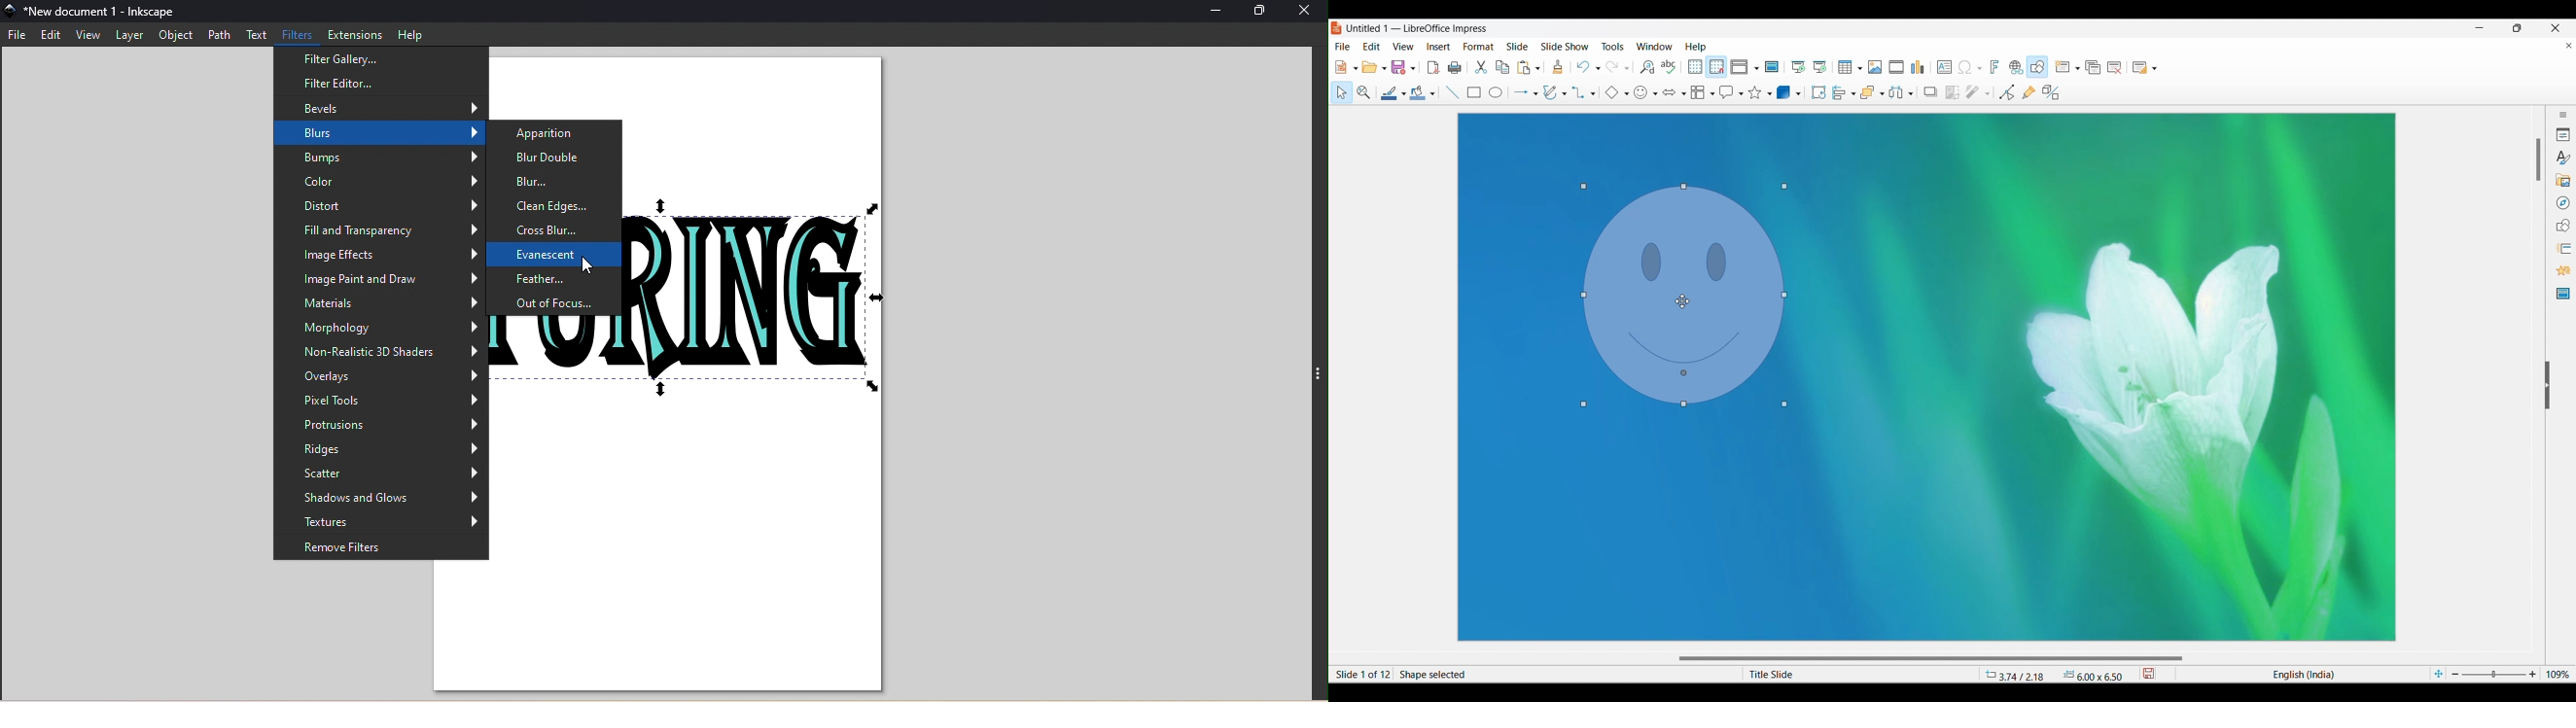 This screenshot has height=728, width=2576. Describe the element at coordinates (550, 205) in the screenshot. I see `Clean edges` at that location.